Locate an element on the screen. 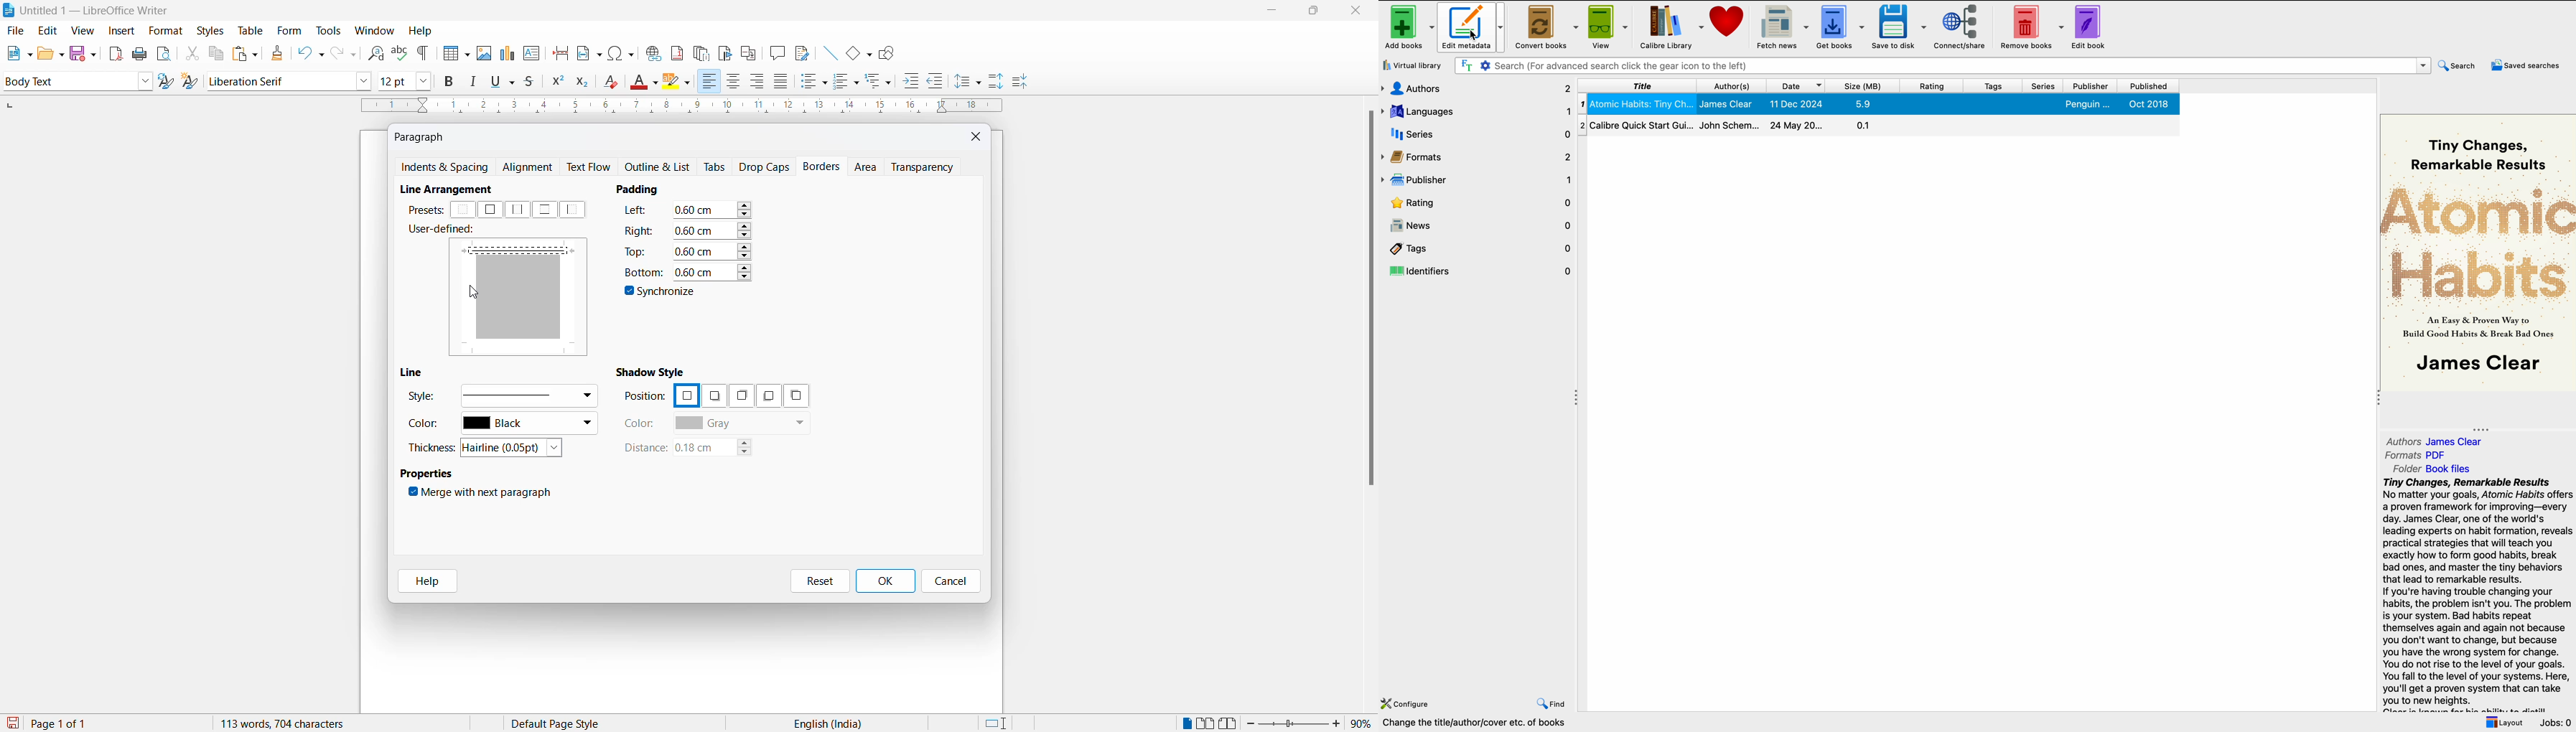 The width and height of the screenshot is (2576, 756). text language is located at coordinates (822, 723).